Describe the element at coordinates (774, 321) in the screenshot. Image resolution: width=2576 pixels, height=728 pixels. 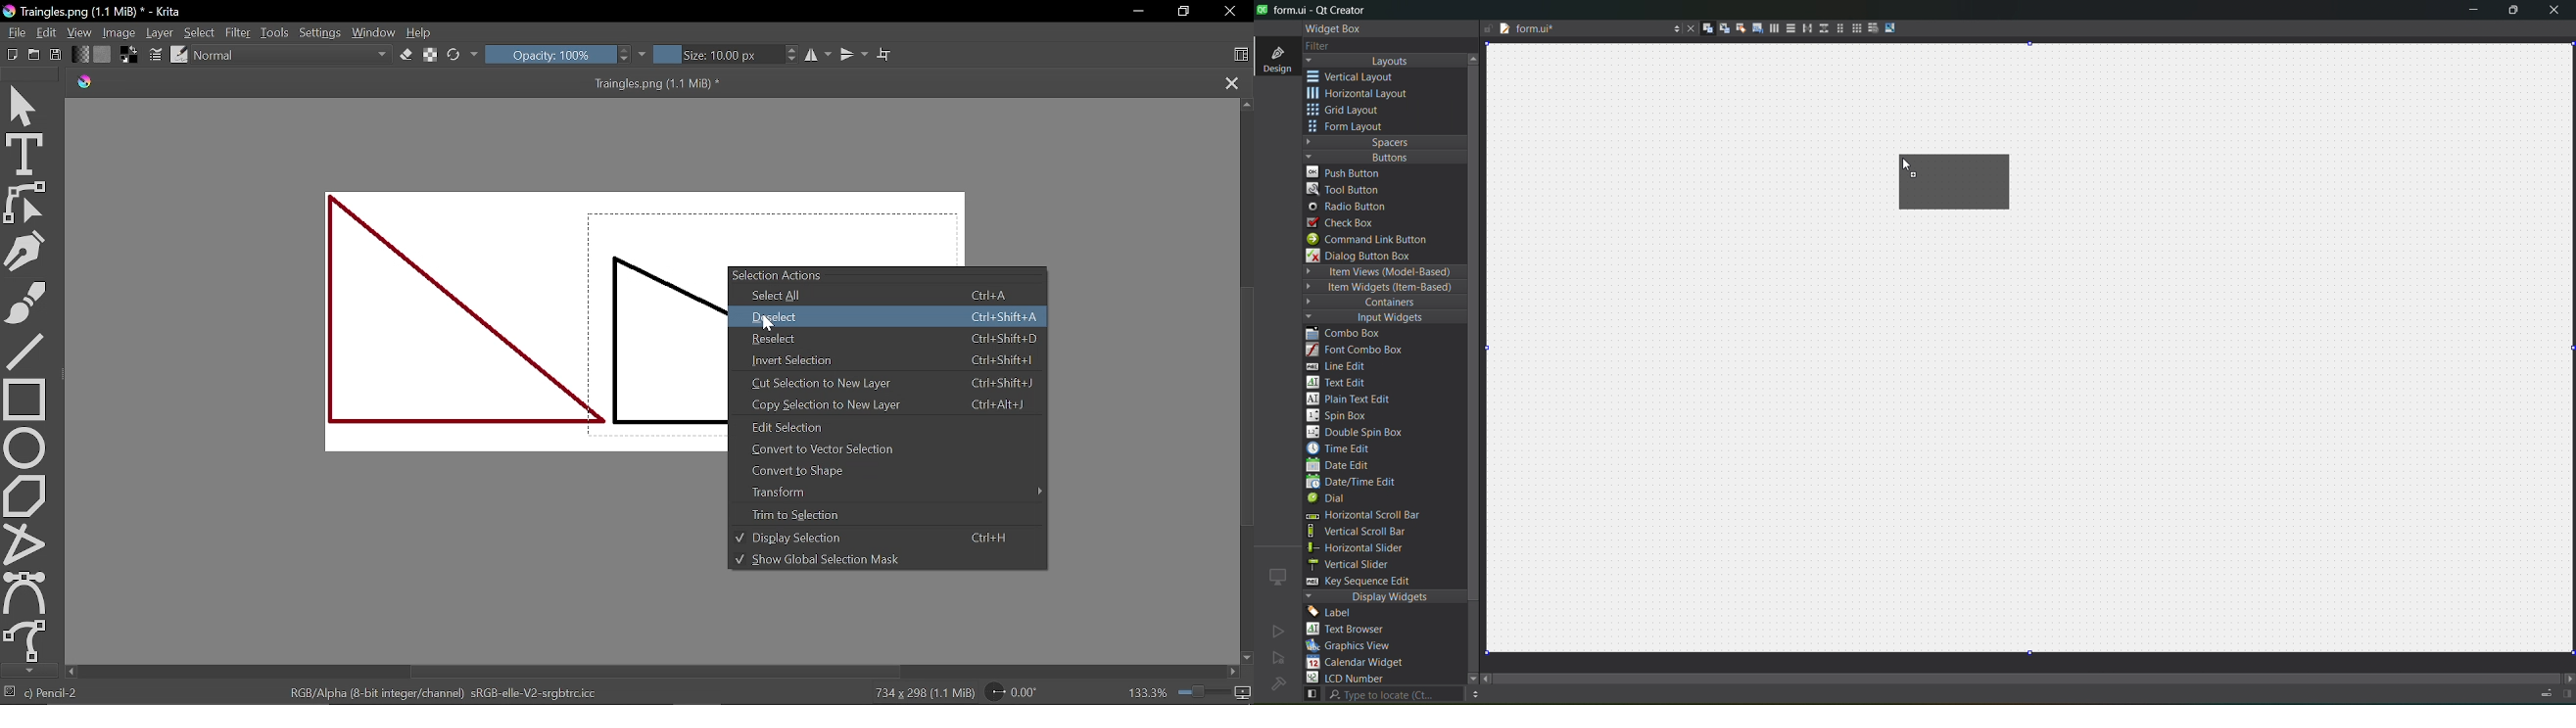
I see `Cursor` at that location.